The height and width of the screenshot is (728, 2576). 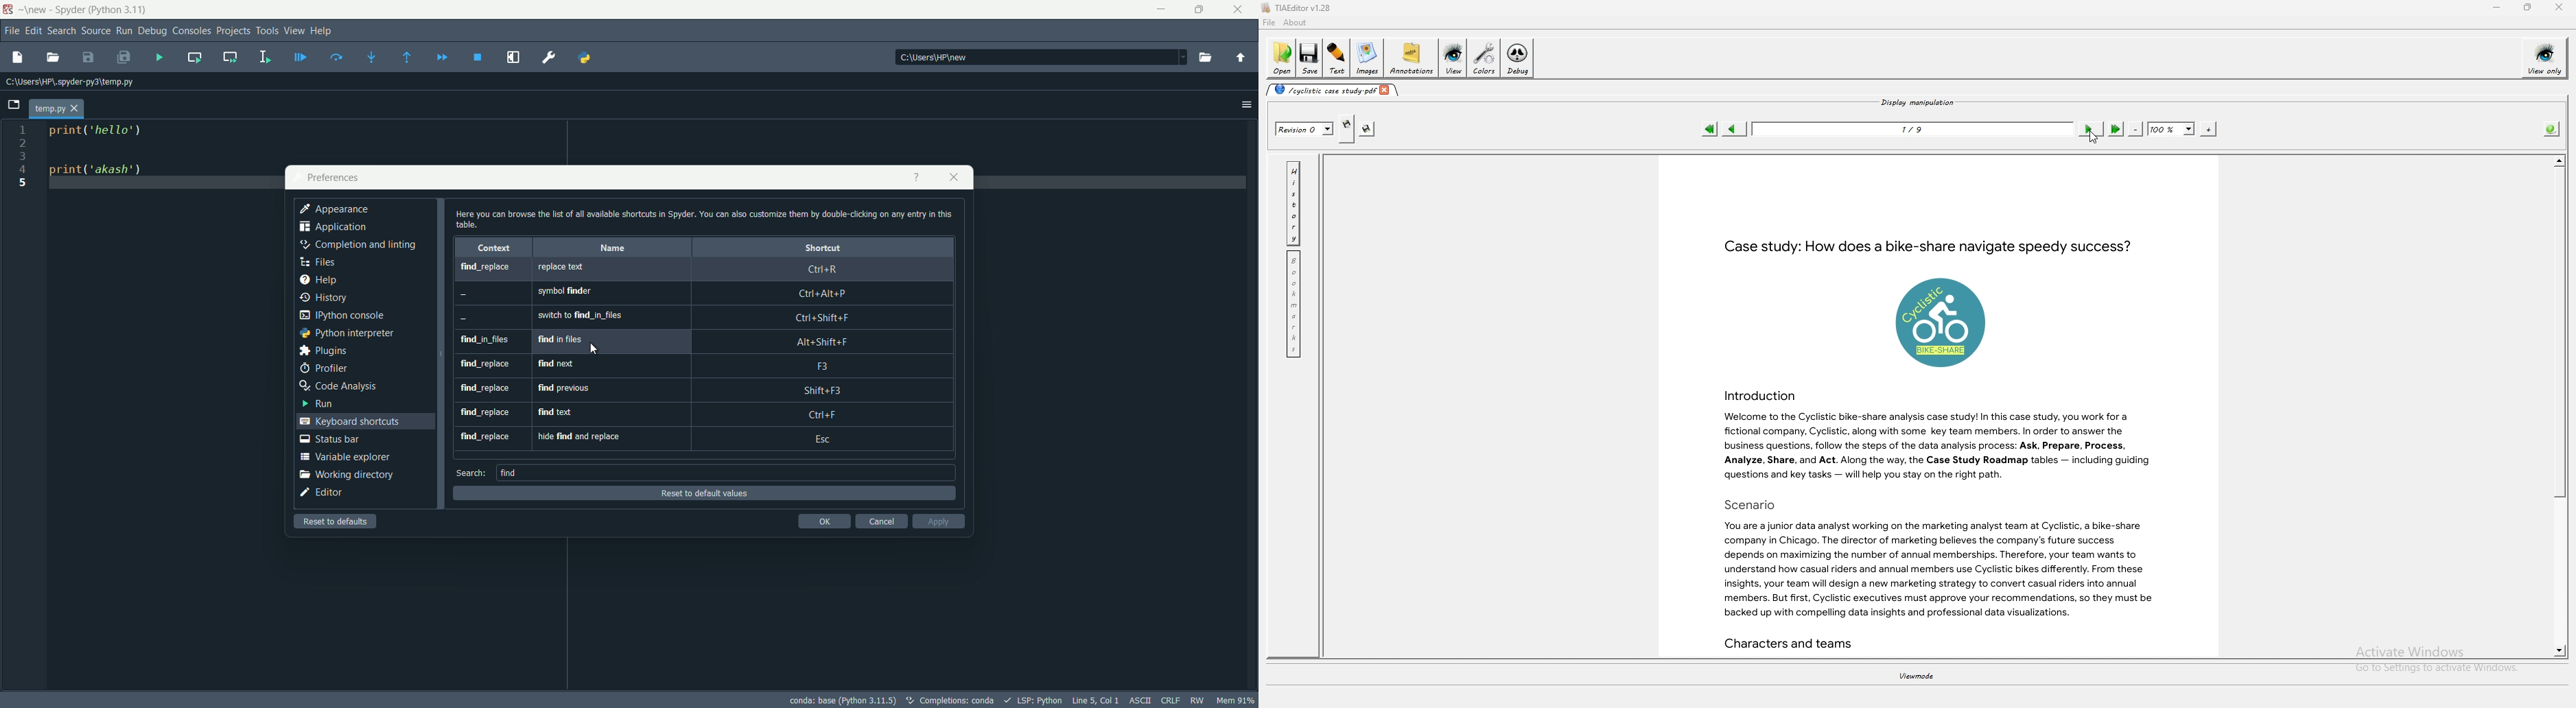 I want to click on working directory, so click(x=346, y=473).